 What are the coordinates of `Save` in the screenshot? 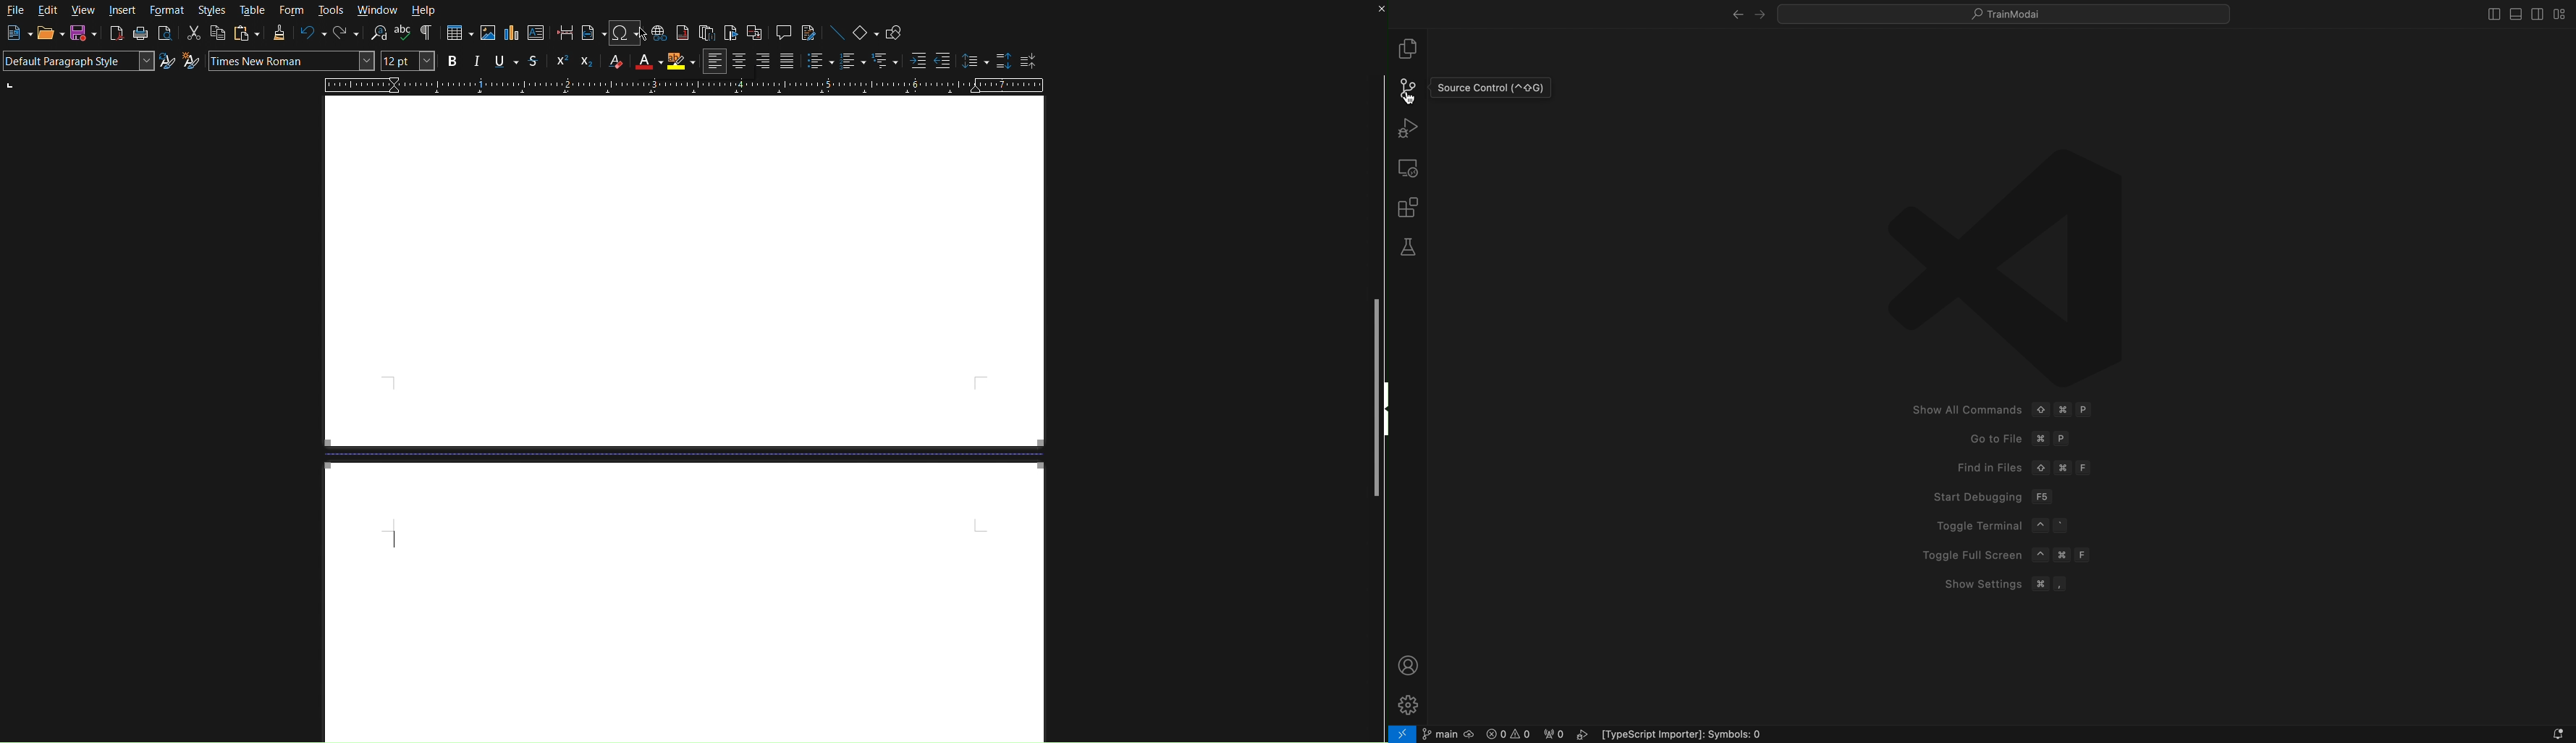 It's located at (83, 35).